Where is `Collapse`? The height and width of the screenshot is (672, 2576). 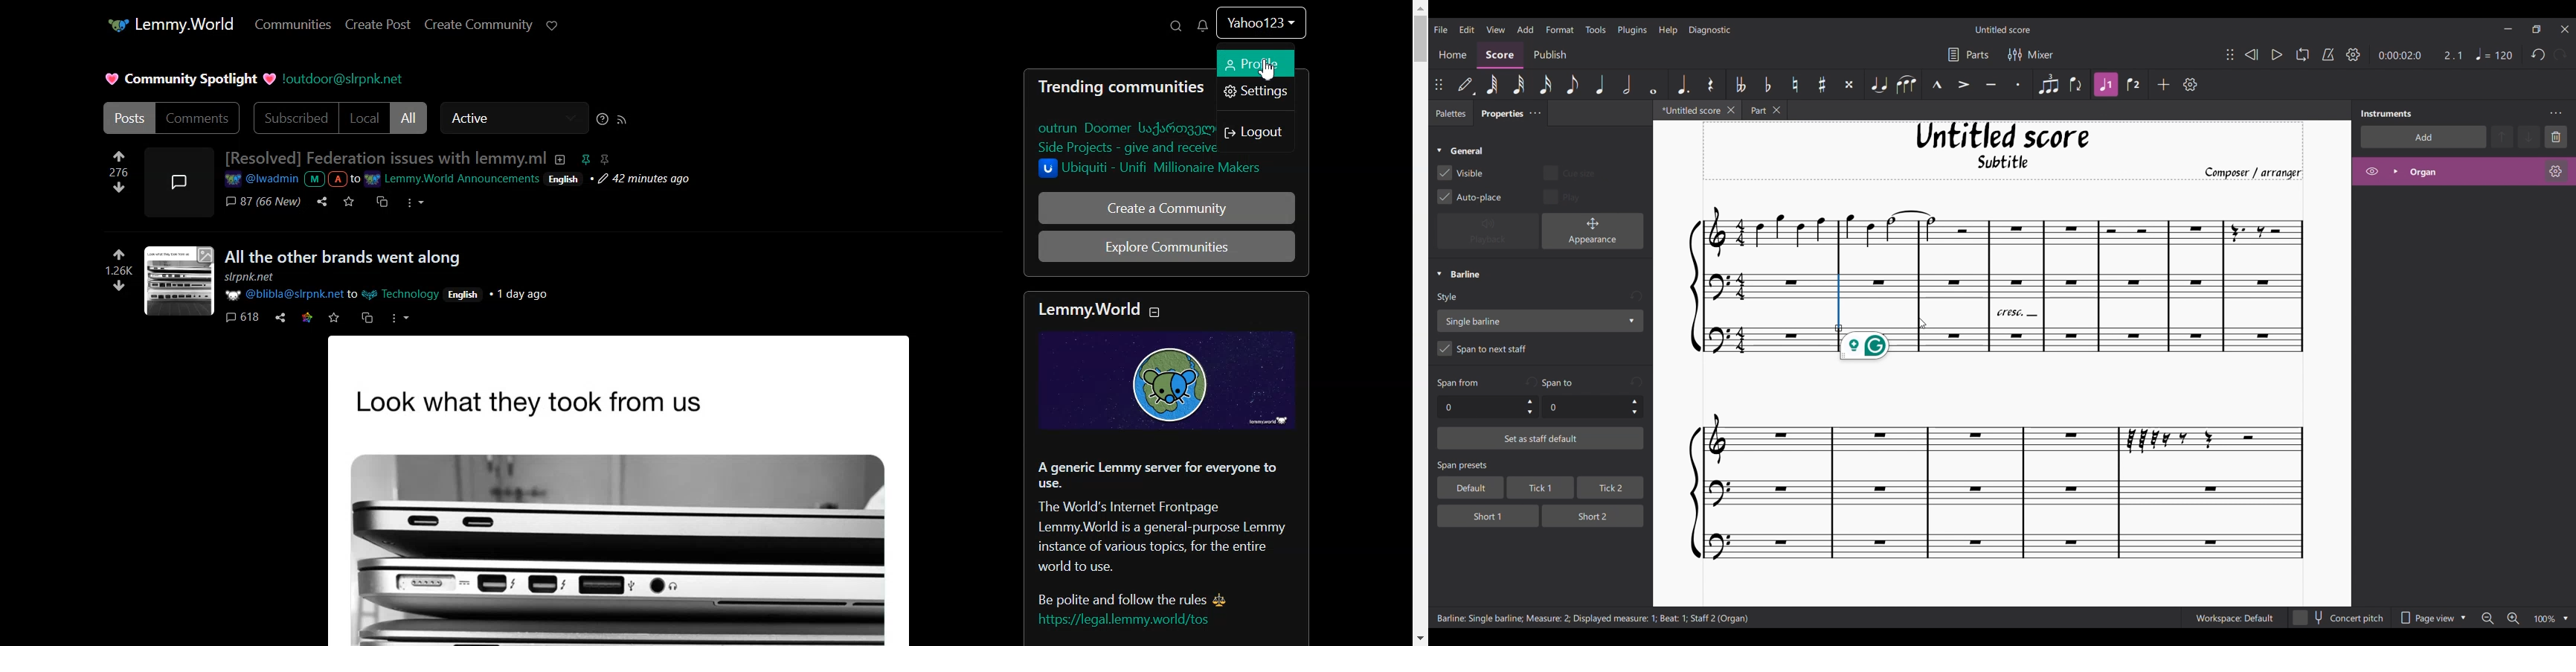
Collapse is located at coordinates (1154, 312).